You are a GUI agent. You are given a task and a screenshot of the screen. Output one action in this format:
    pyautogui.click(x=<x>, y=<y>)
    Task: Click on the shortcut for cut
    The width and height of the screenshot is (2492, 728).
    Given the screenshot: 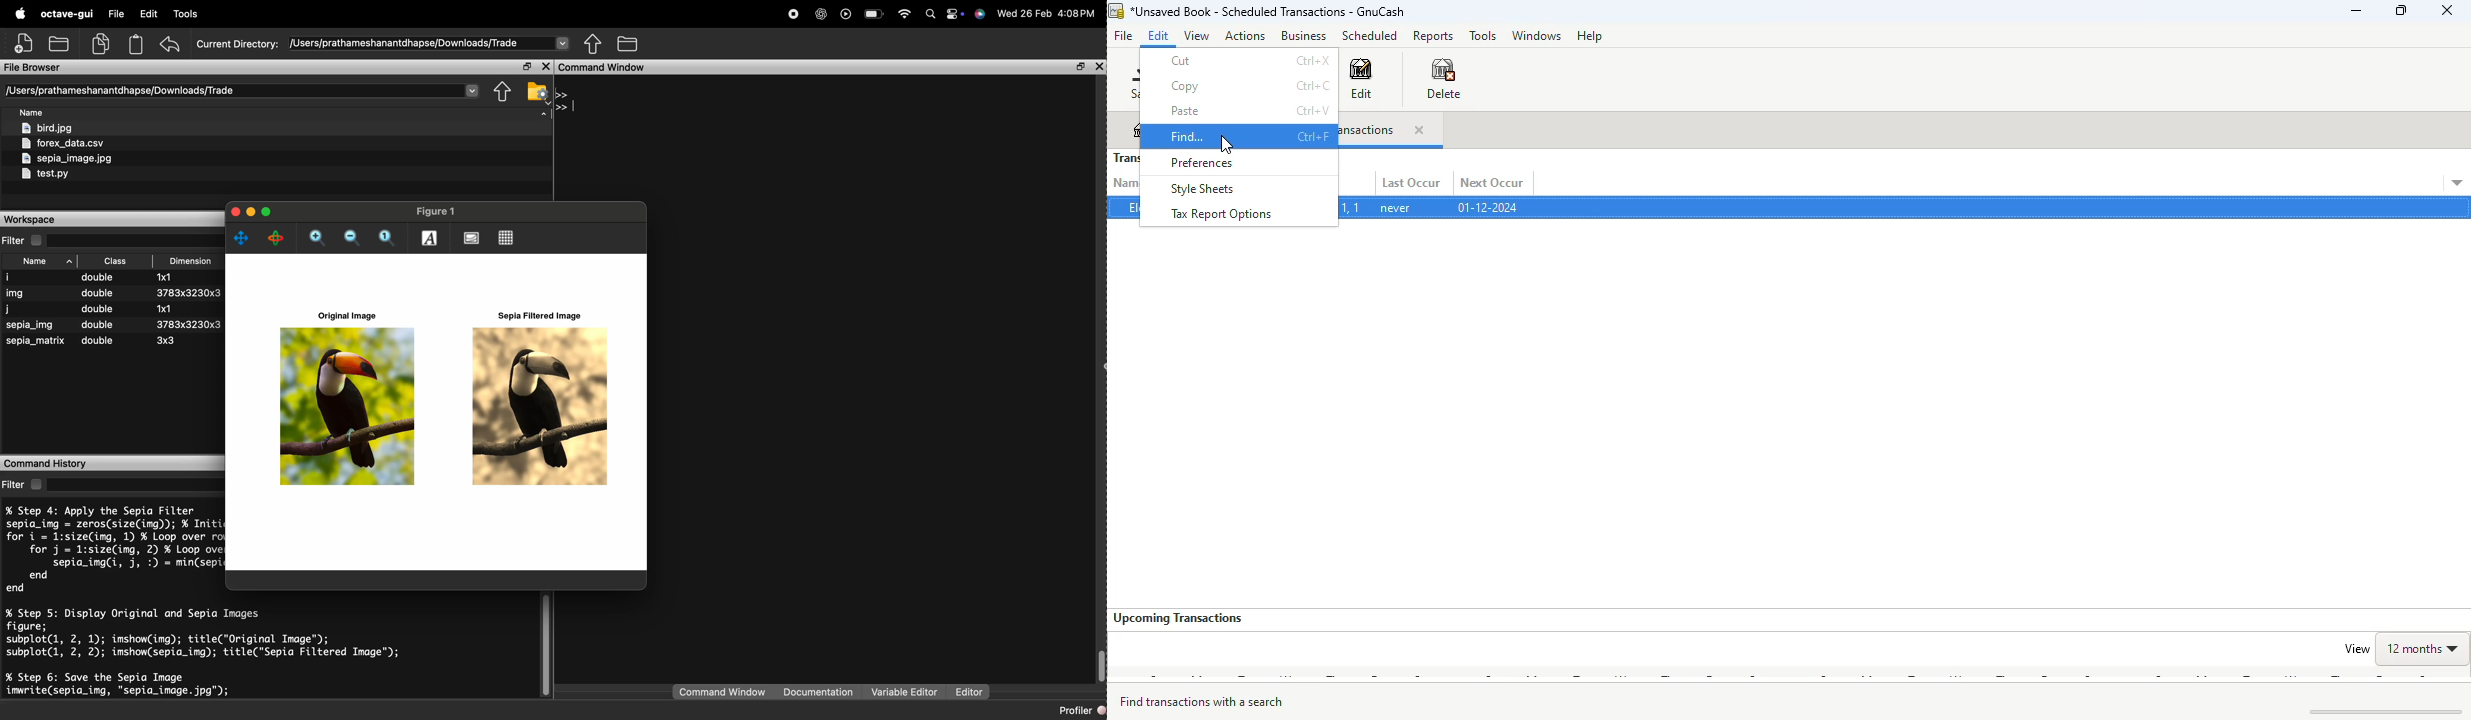 What is the action you would take?
    pyautogui.click(x=1312, y=61)
    